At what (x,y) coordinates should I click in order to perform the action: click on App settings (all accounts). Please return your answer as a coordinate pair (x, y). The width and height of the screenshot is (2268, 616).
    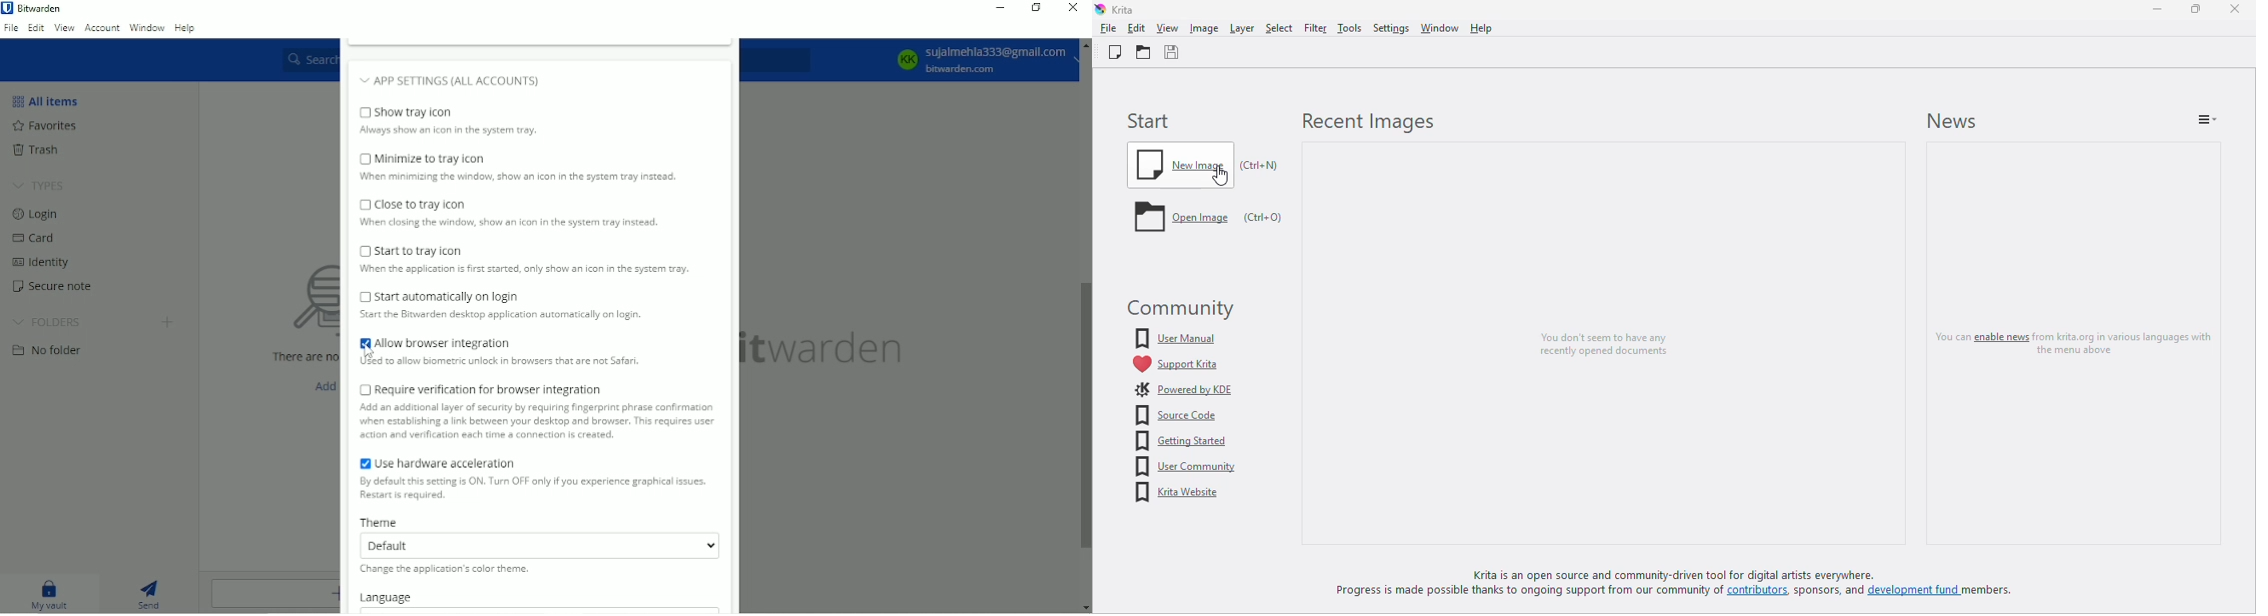
    Looking at the image, I should click on (489, 78).